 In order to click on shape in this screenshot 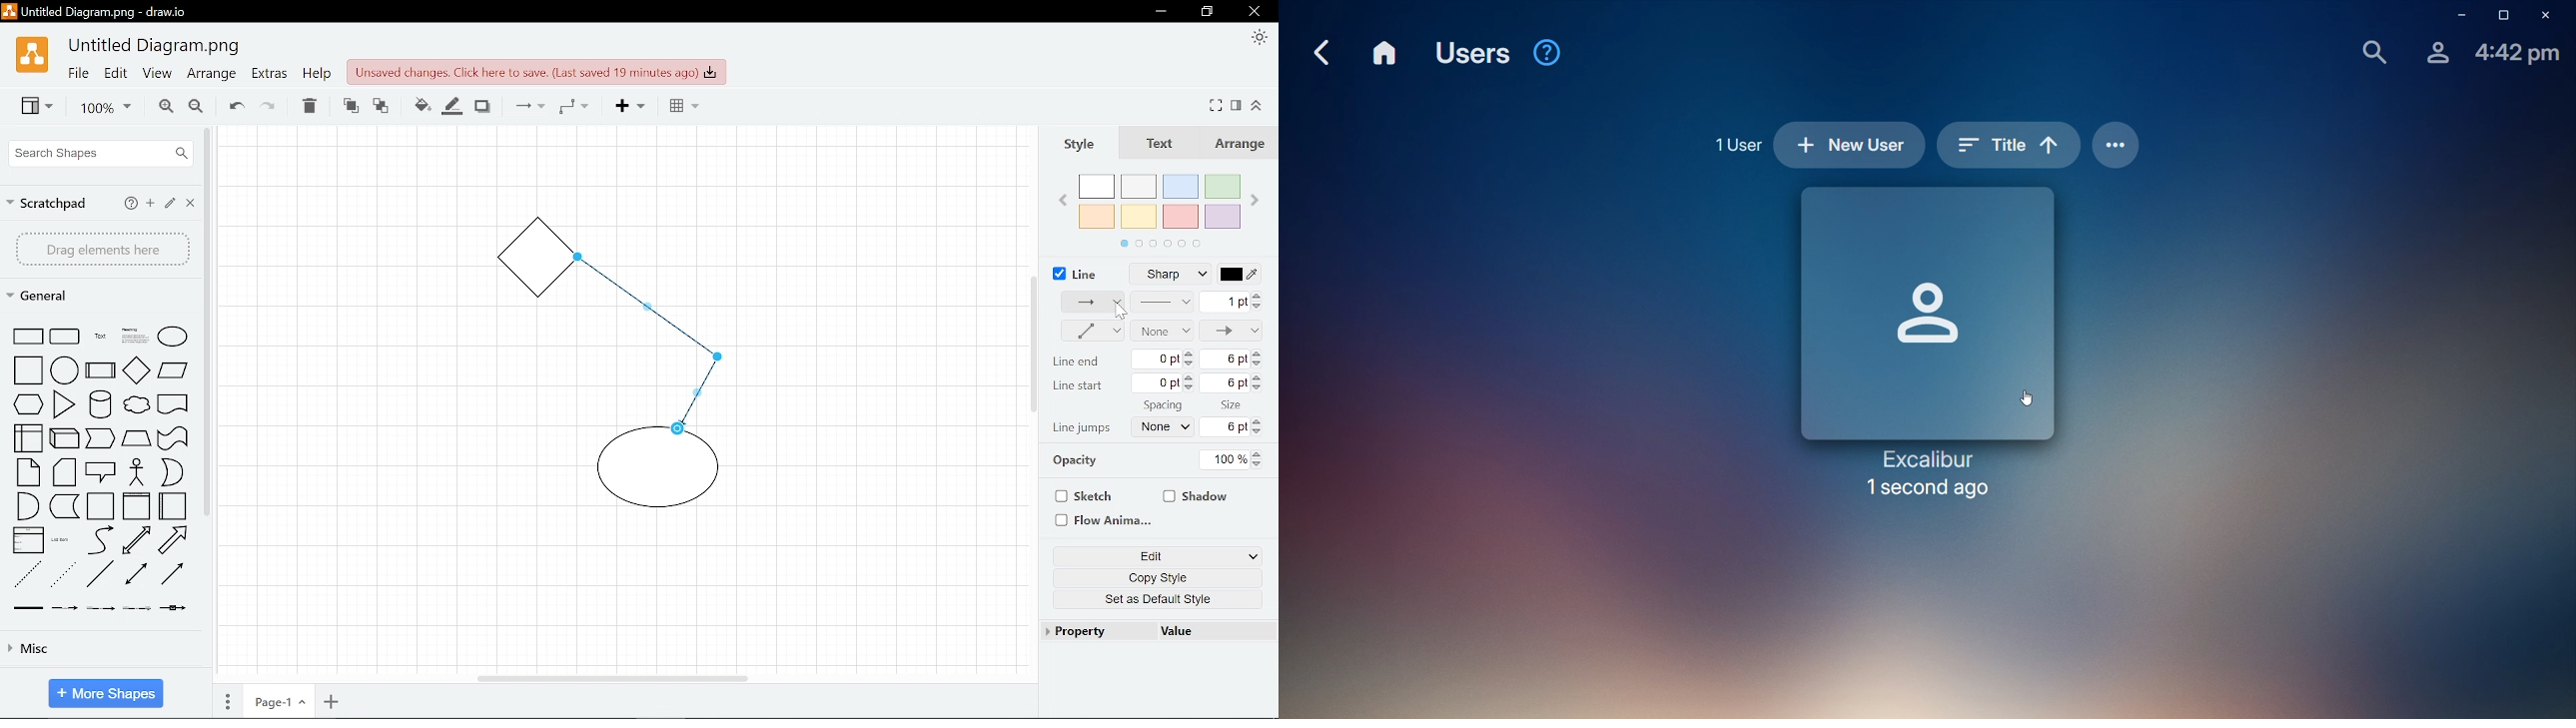, I will do `click(176, 612)`.